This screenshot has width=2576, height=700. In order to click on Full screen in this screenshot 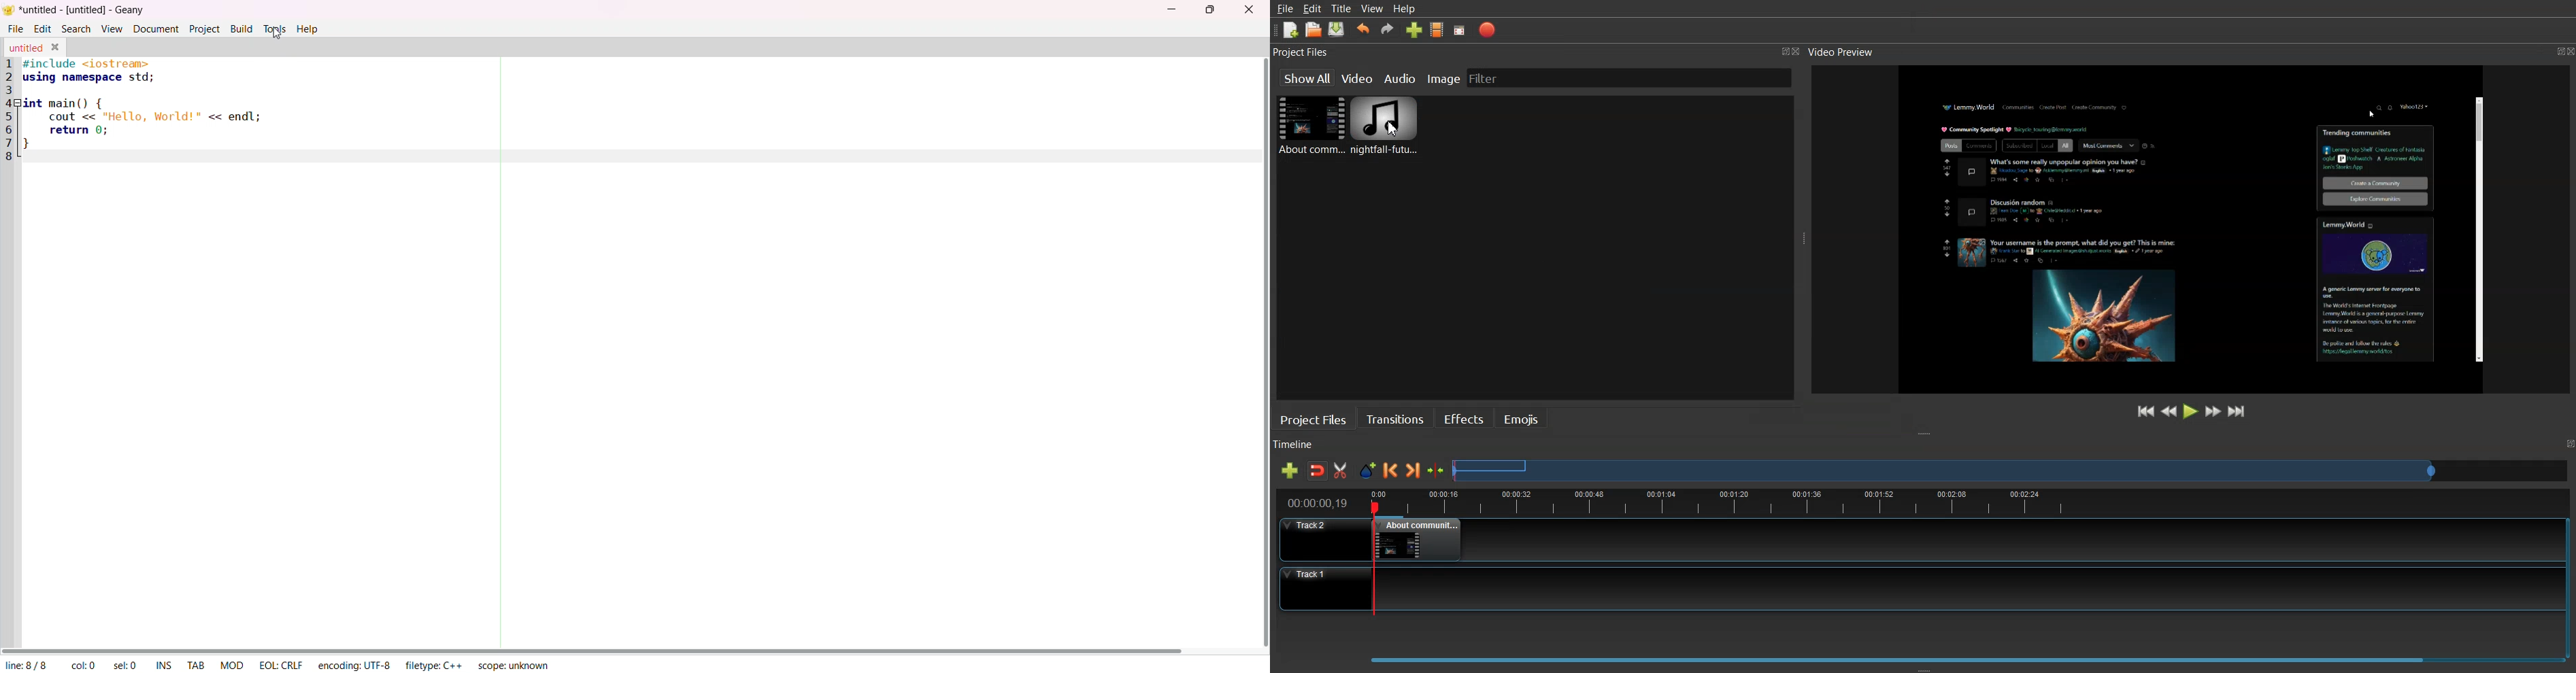, I will do `click(1460, 31)`.